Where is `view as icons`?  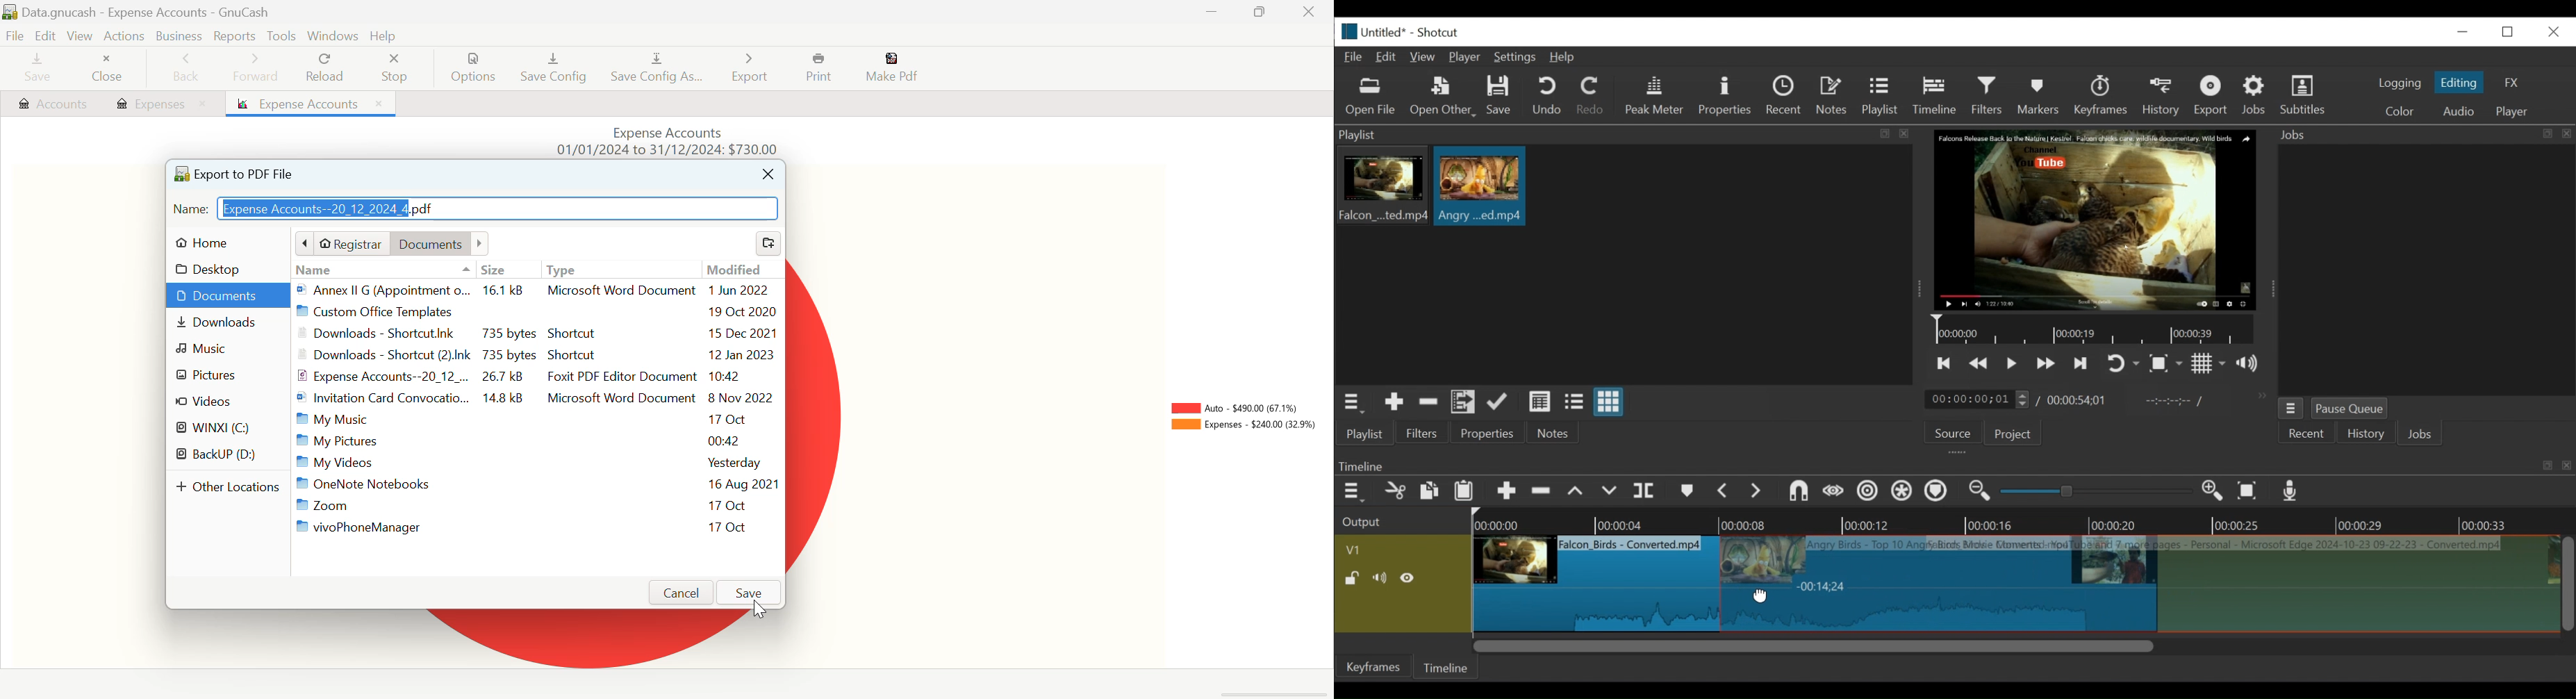 view as icons is located at coordinates (1607, 403).